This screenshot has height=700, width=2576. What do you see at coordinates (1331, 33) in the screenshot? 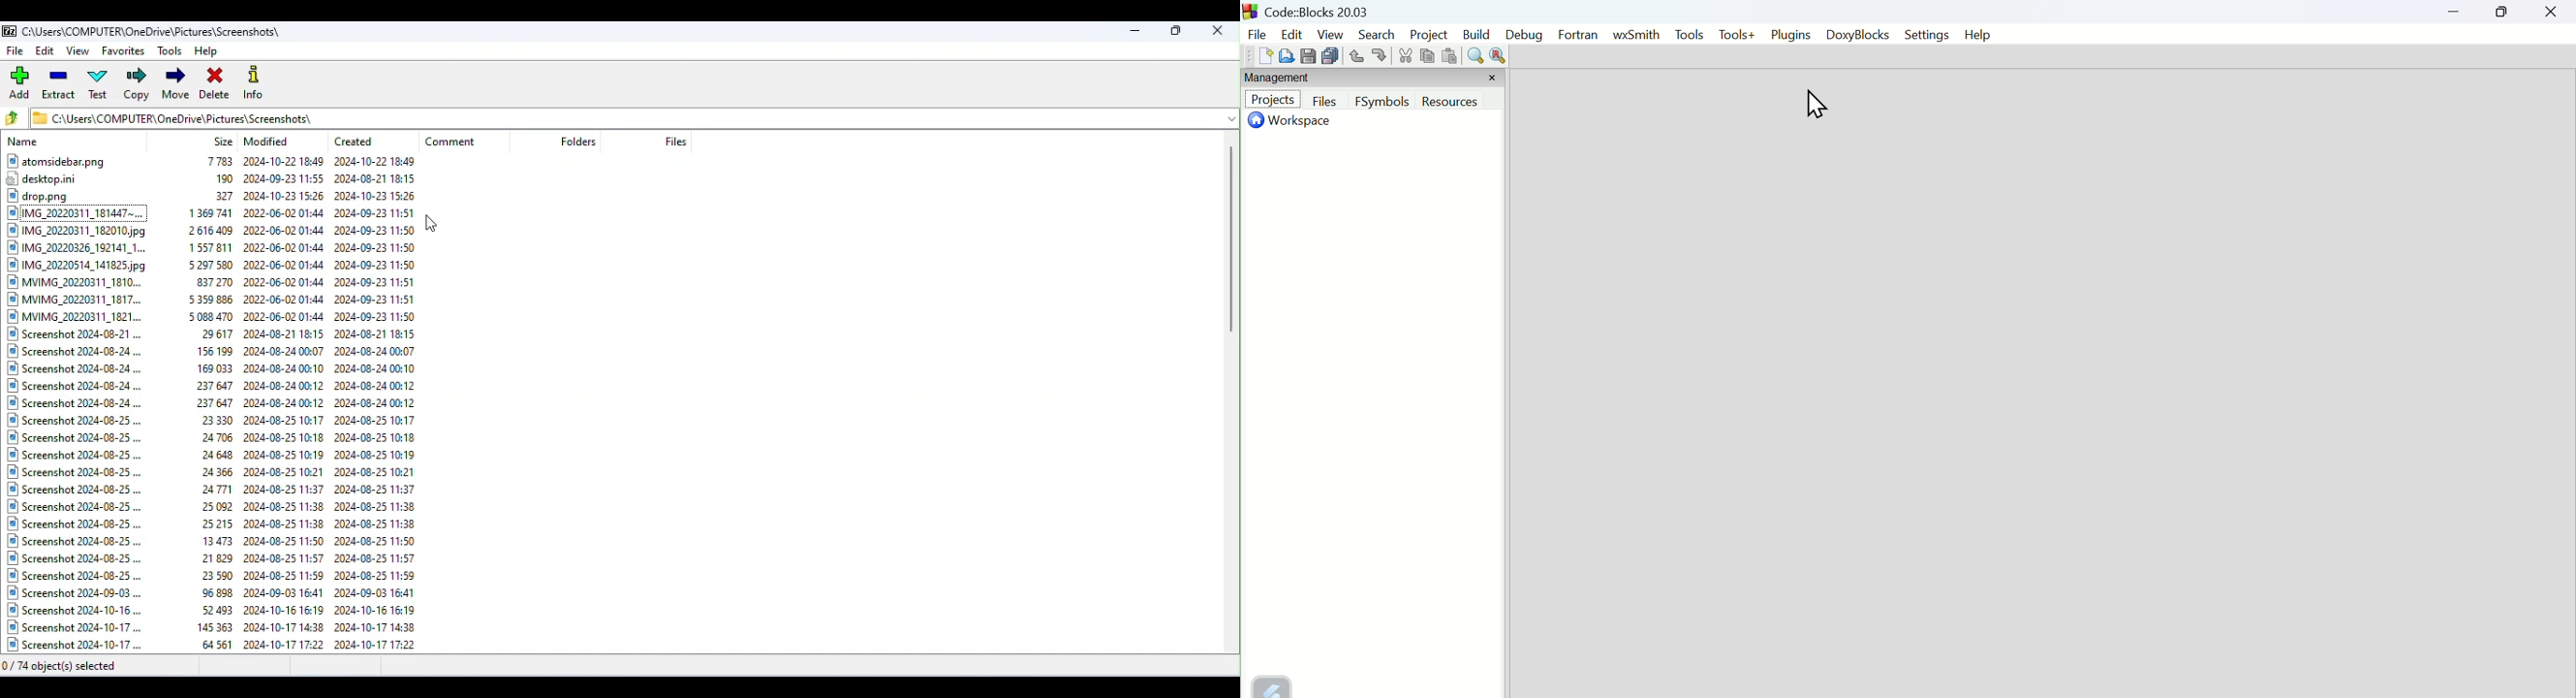
I see `View` at bounding box center [1331, 33].